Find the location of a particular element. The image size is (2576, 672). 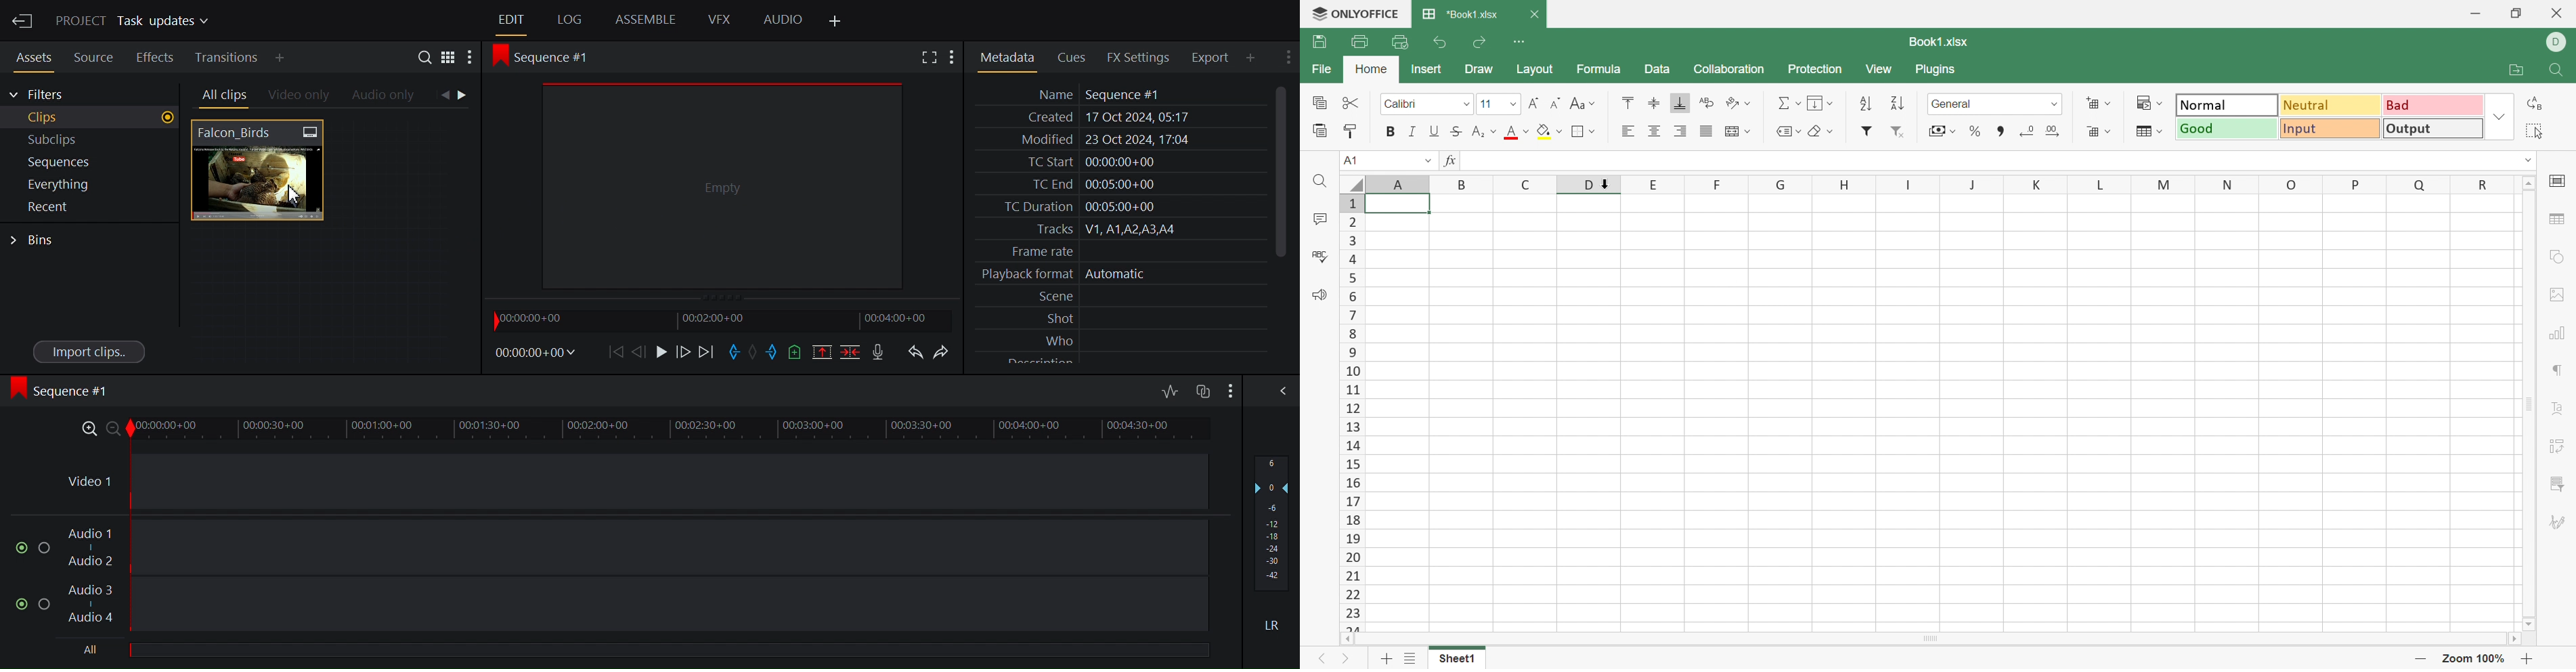

Plugins is located at coordinates (1937, 72).